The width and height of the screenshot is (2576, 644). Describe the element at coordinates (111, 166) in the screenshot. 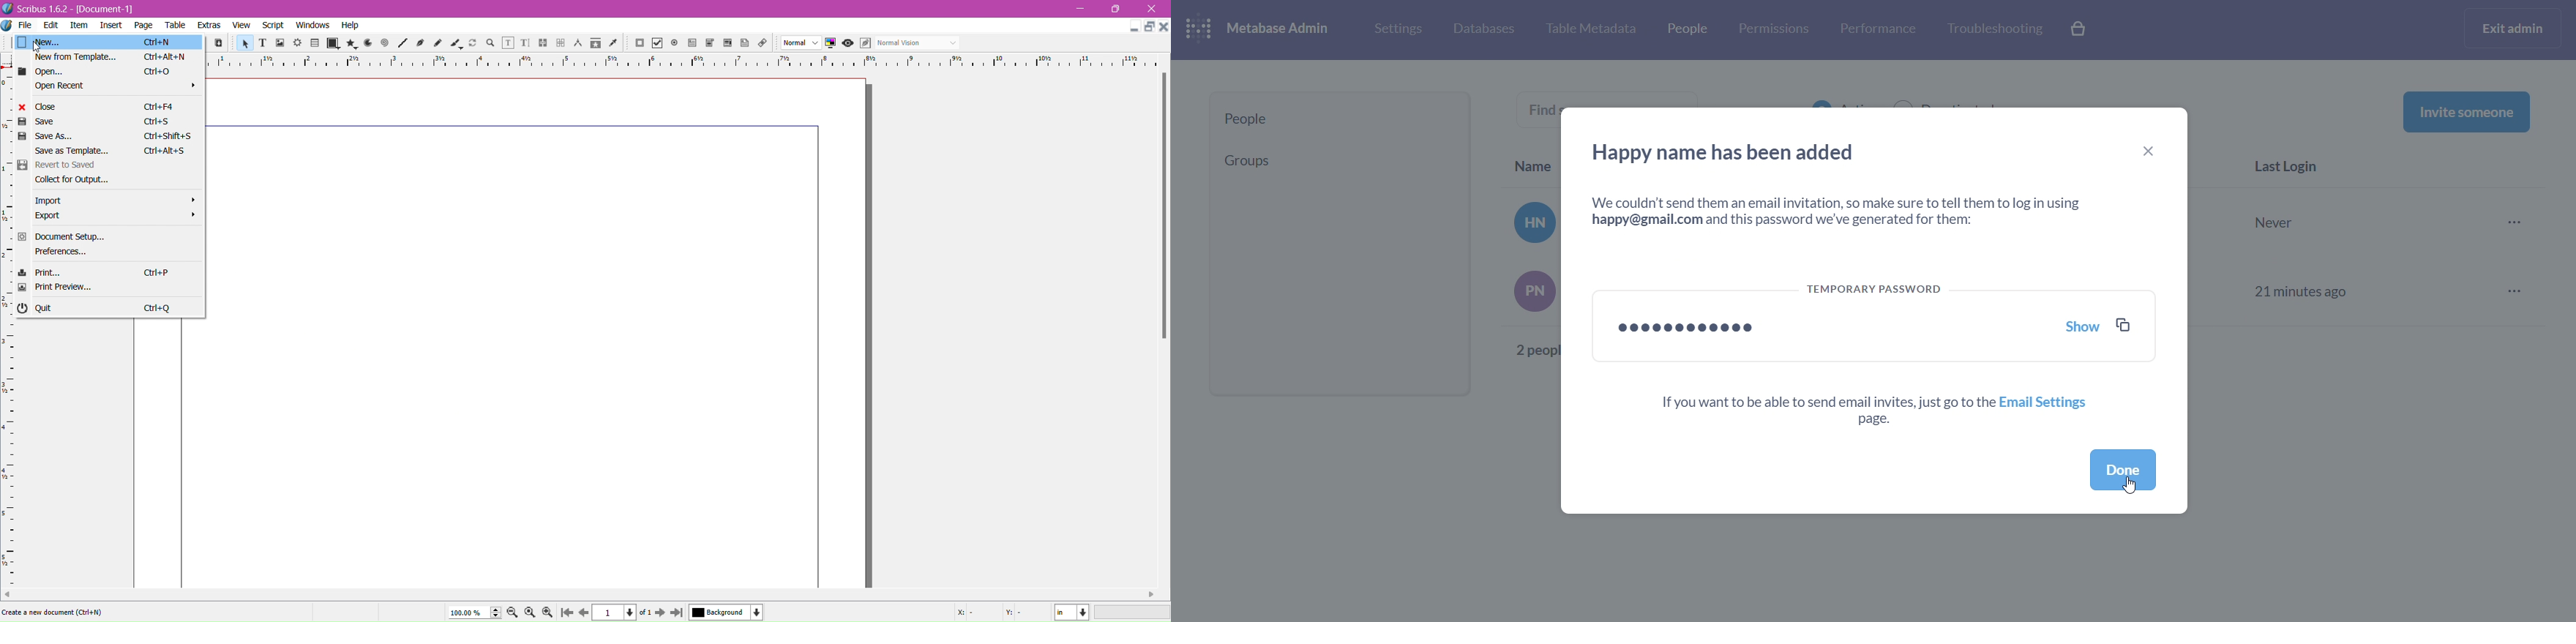

I see `Revert to Saved` at that location.